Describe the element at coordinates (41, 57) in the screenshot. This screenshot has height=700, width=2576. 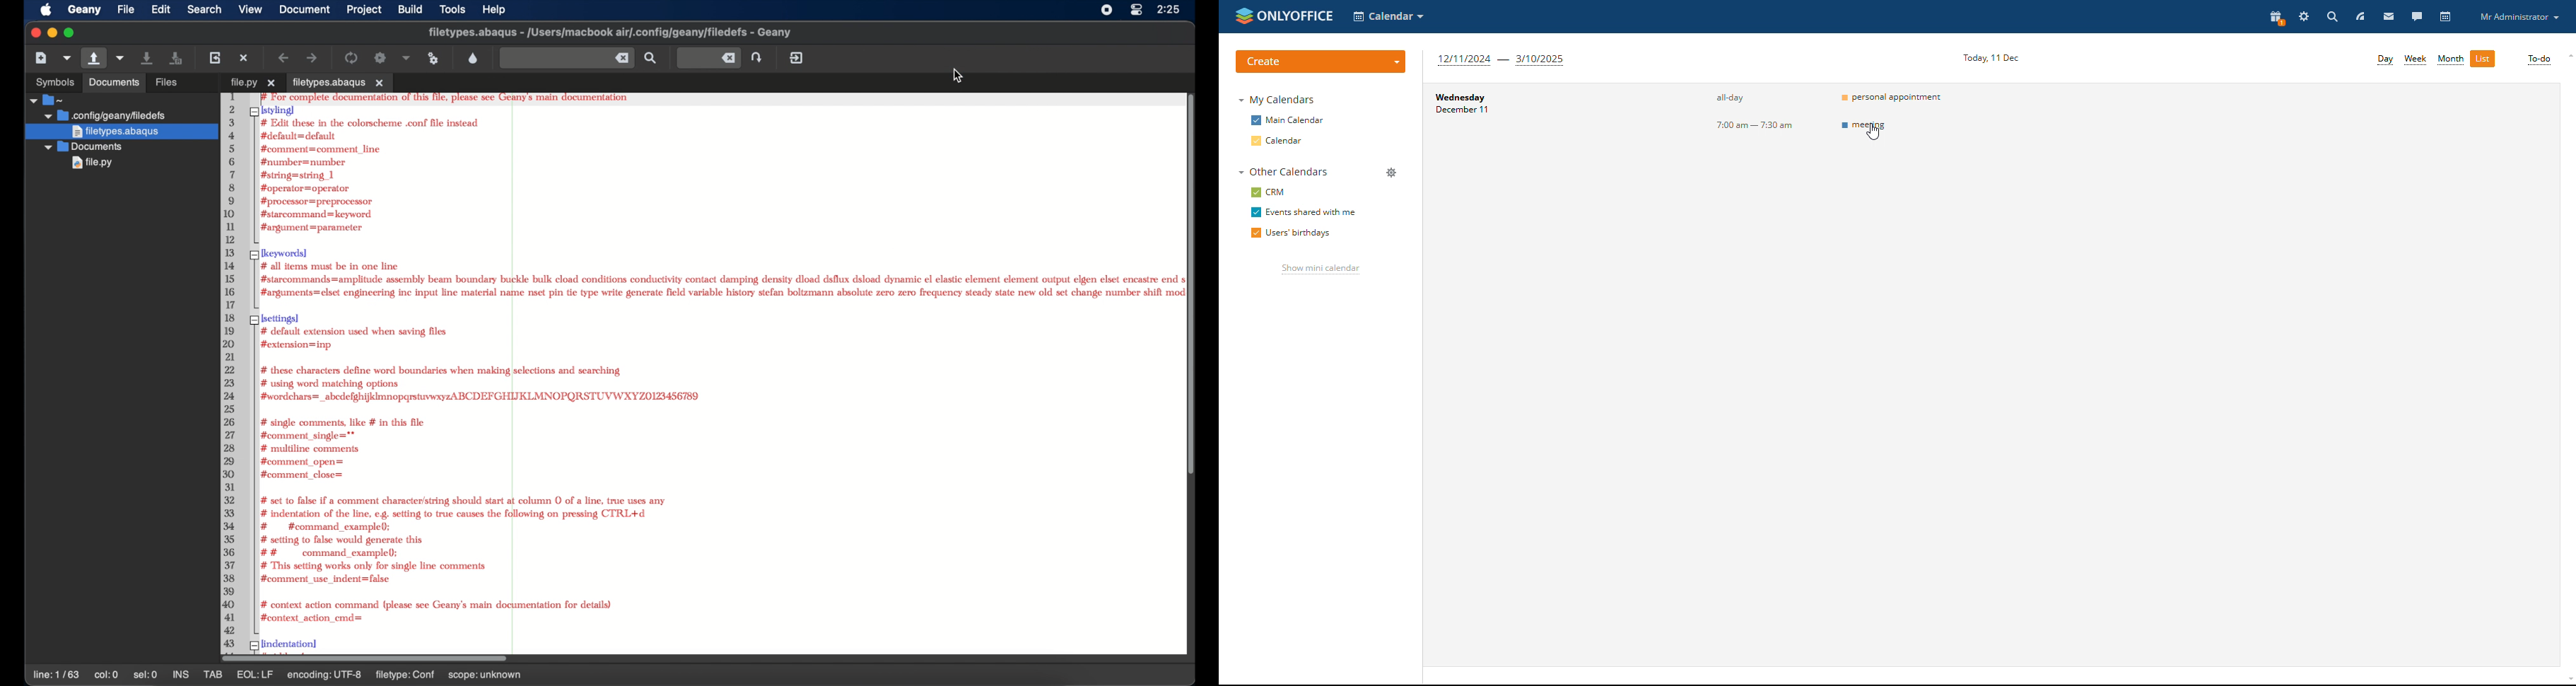
I see `create new` at that location.